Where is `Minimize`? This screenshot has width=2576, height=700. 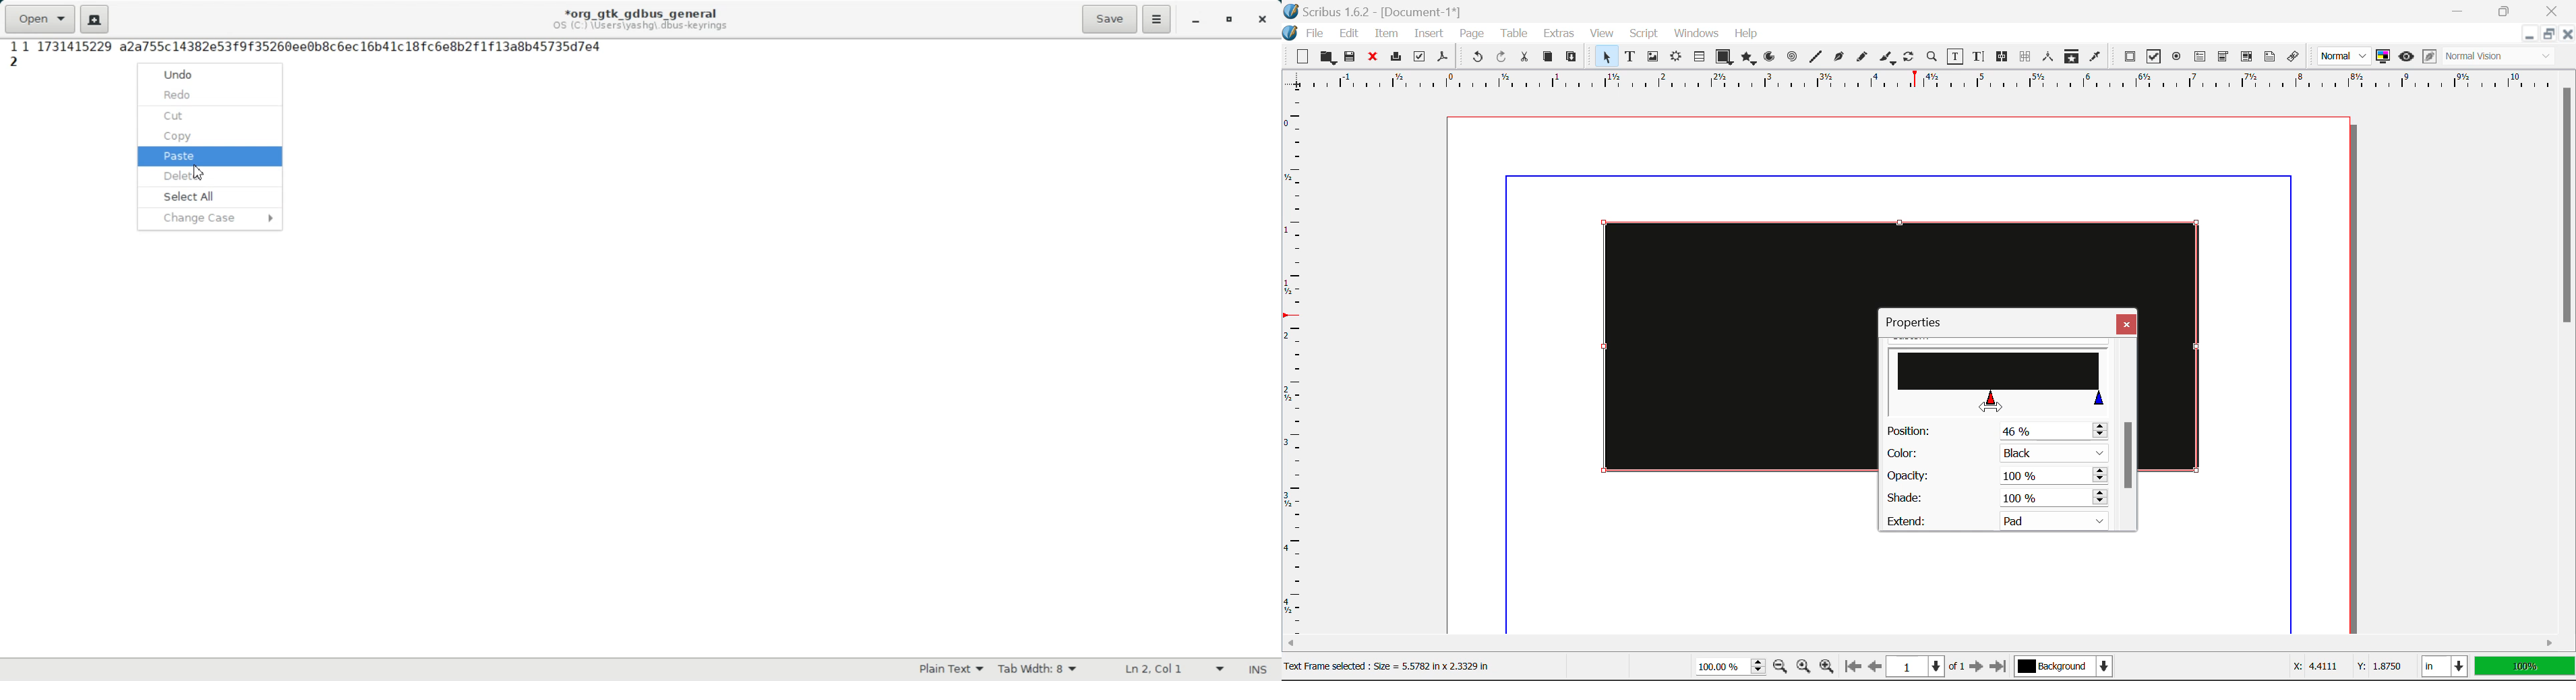 Minimize is located at coordinates (2547, 34).